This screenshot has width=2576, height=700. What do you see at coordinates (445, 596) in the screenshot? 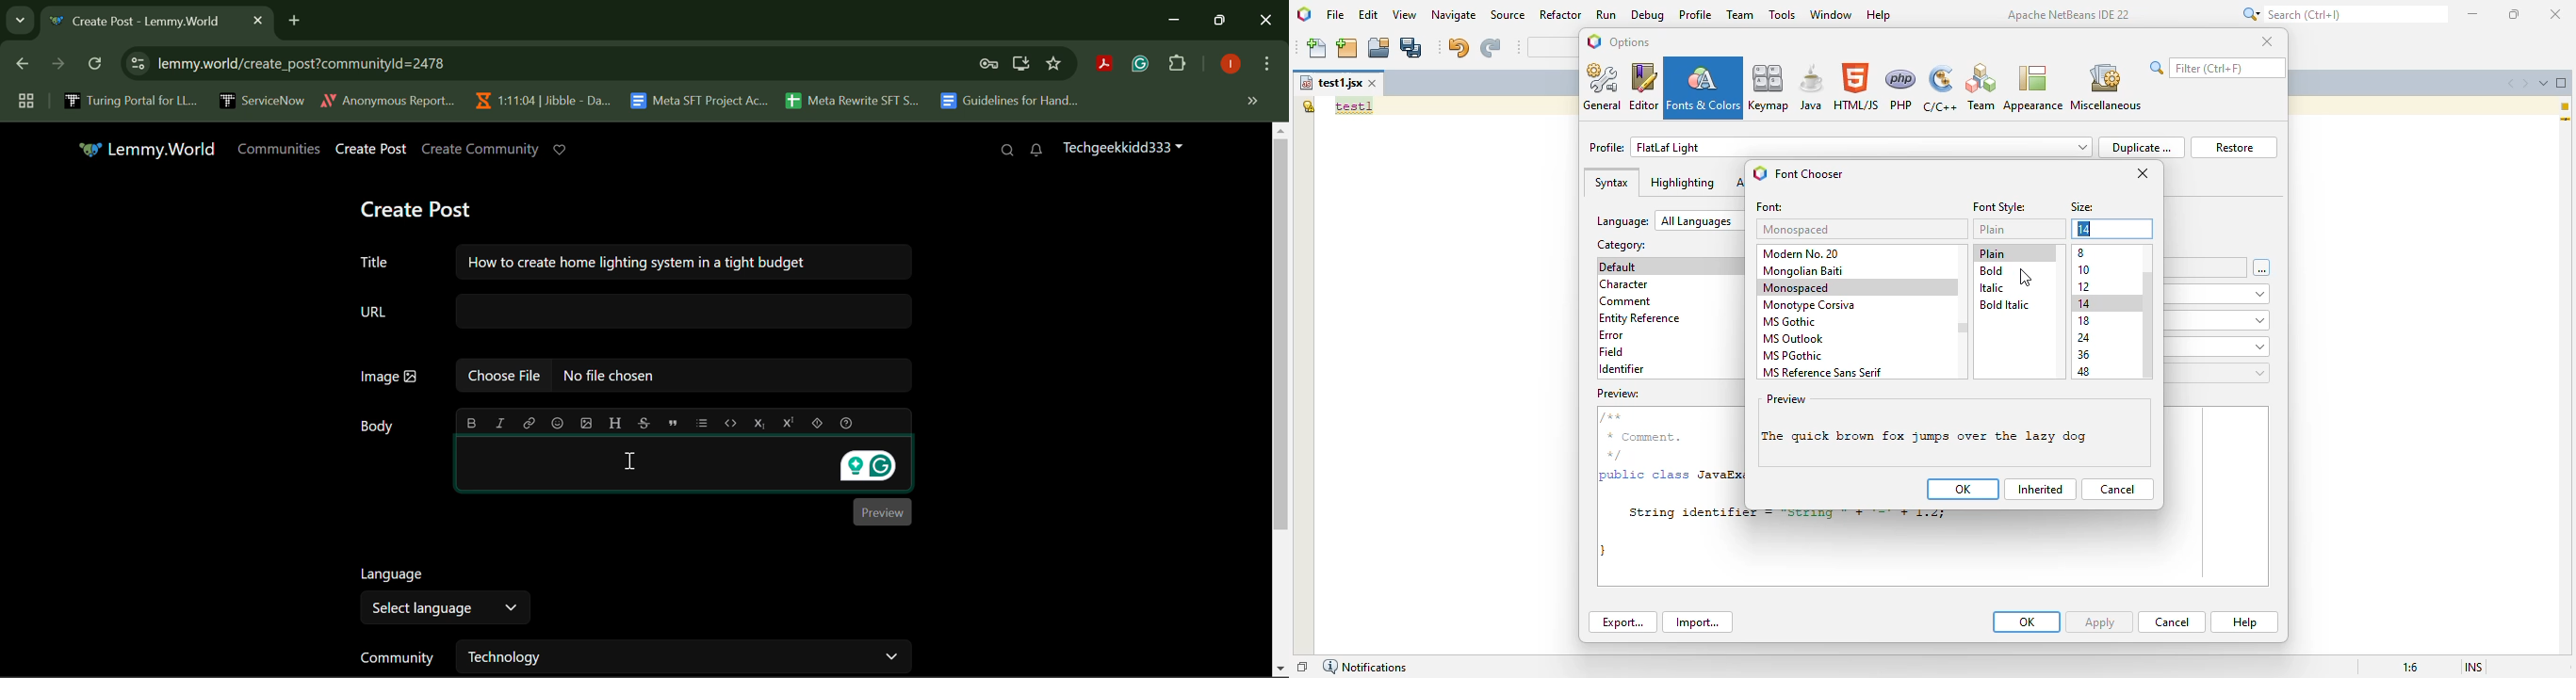
I see `Select Language` at bounding box center [445, 596].